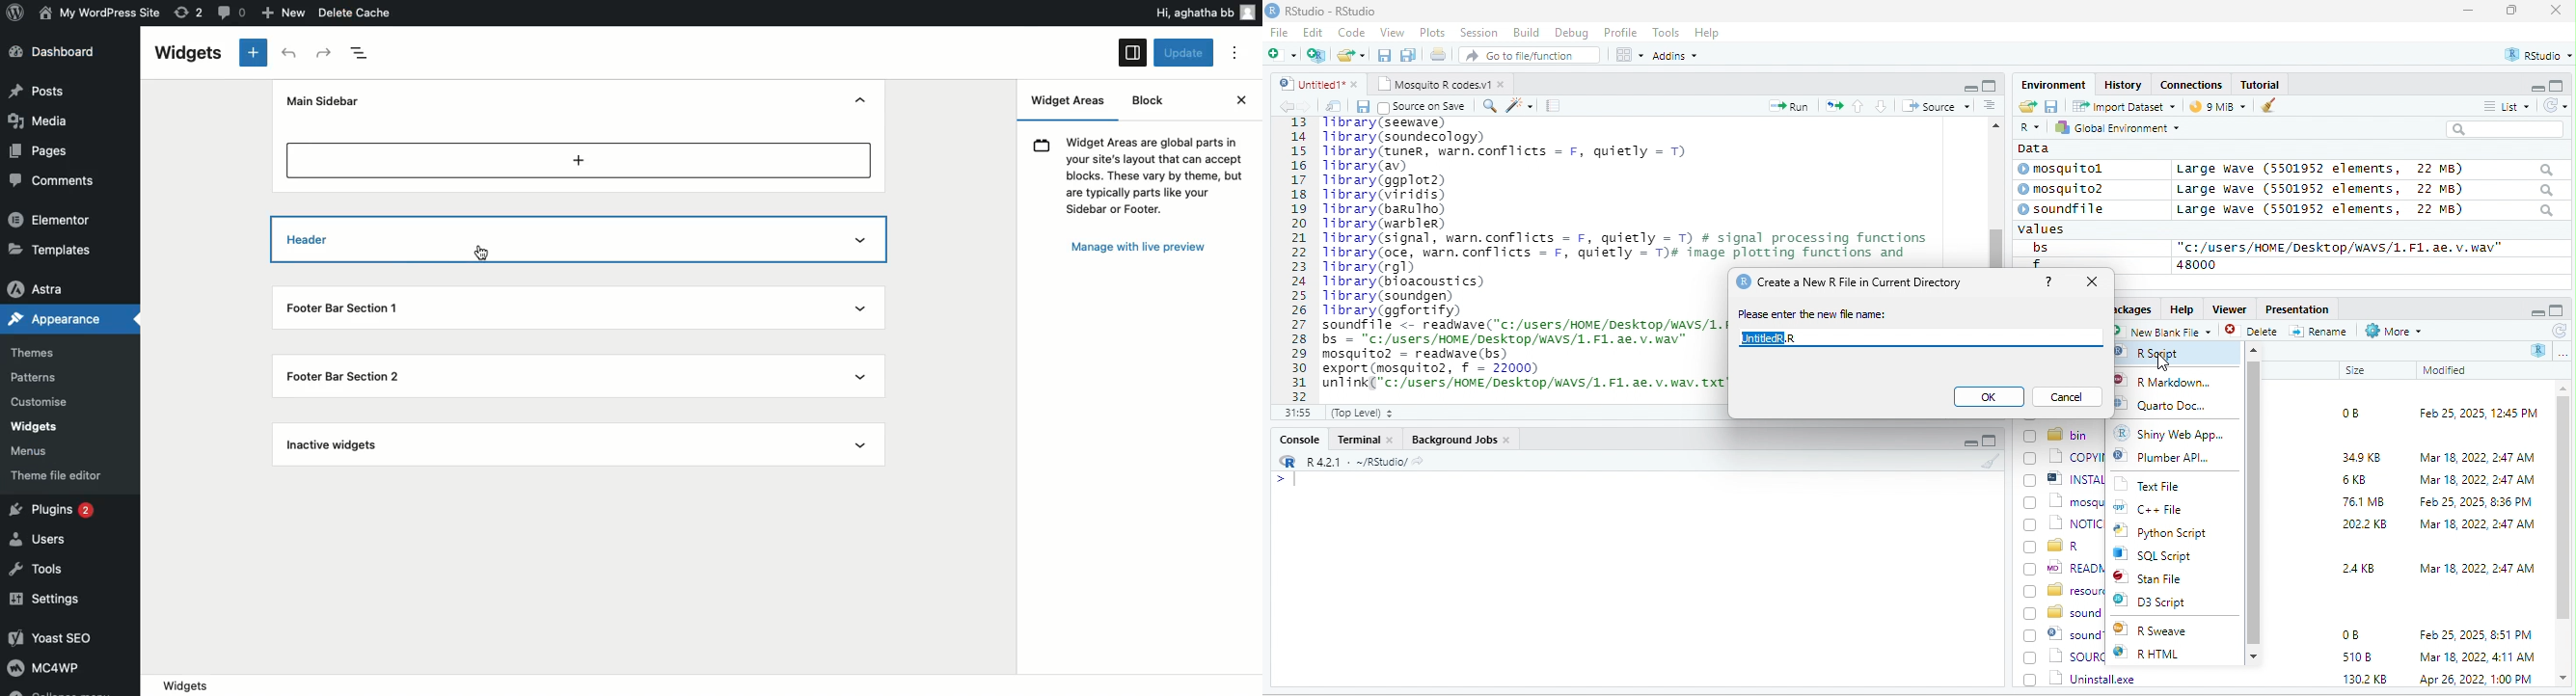 The width and height of the screenshot is (2576, 700). What do you see at coordinates (2364, 169) in the screenshot?
I see `Large wave (5501952 elements, 22 MB)` at bounding box center [2364, 169].